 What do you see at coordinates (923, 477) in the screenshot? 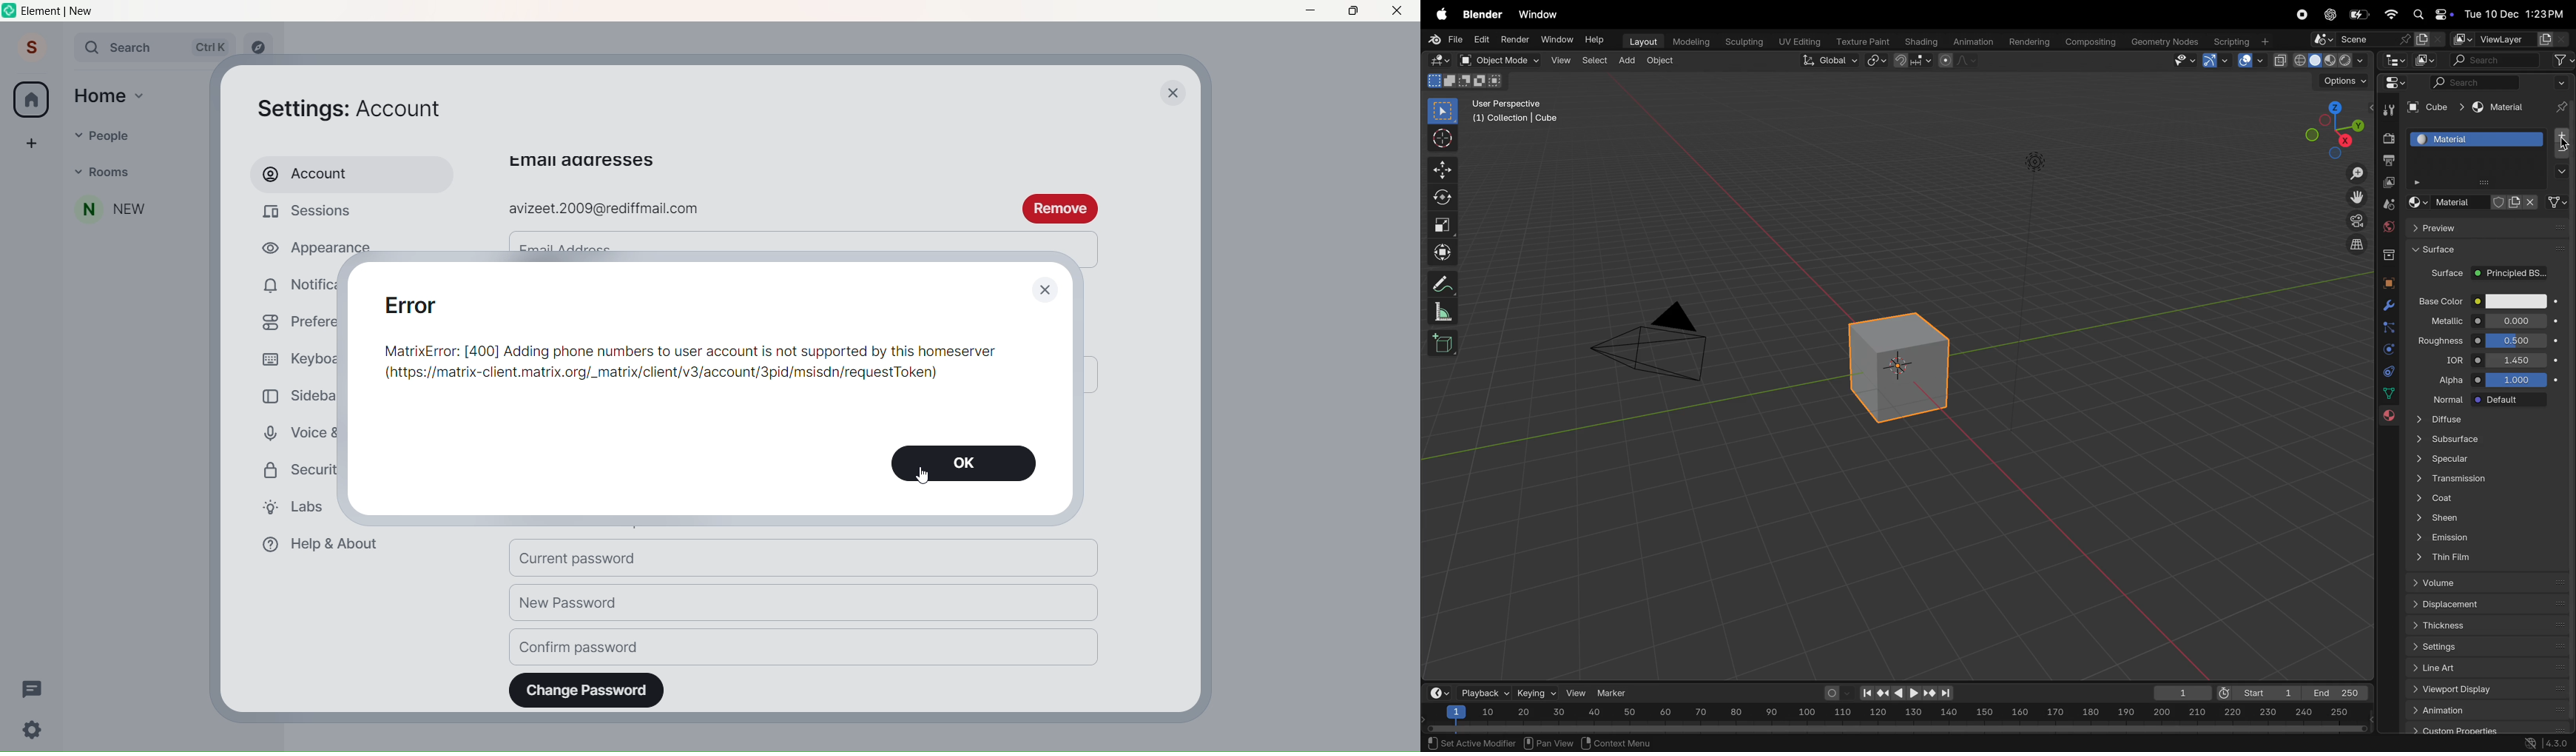
I see `cursor` at bounding box center [923, 477].